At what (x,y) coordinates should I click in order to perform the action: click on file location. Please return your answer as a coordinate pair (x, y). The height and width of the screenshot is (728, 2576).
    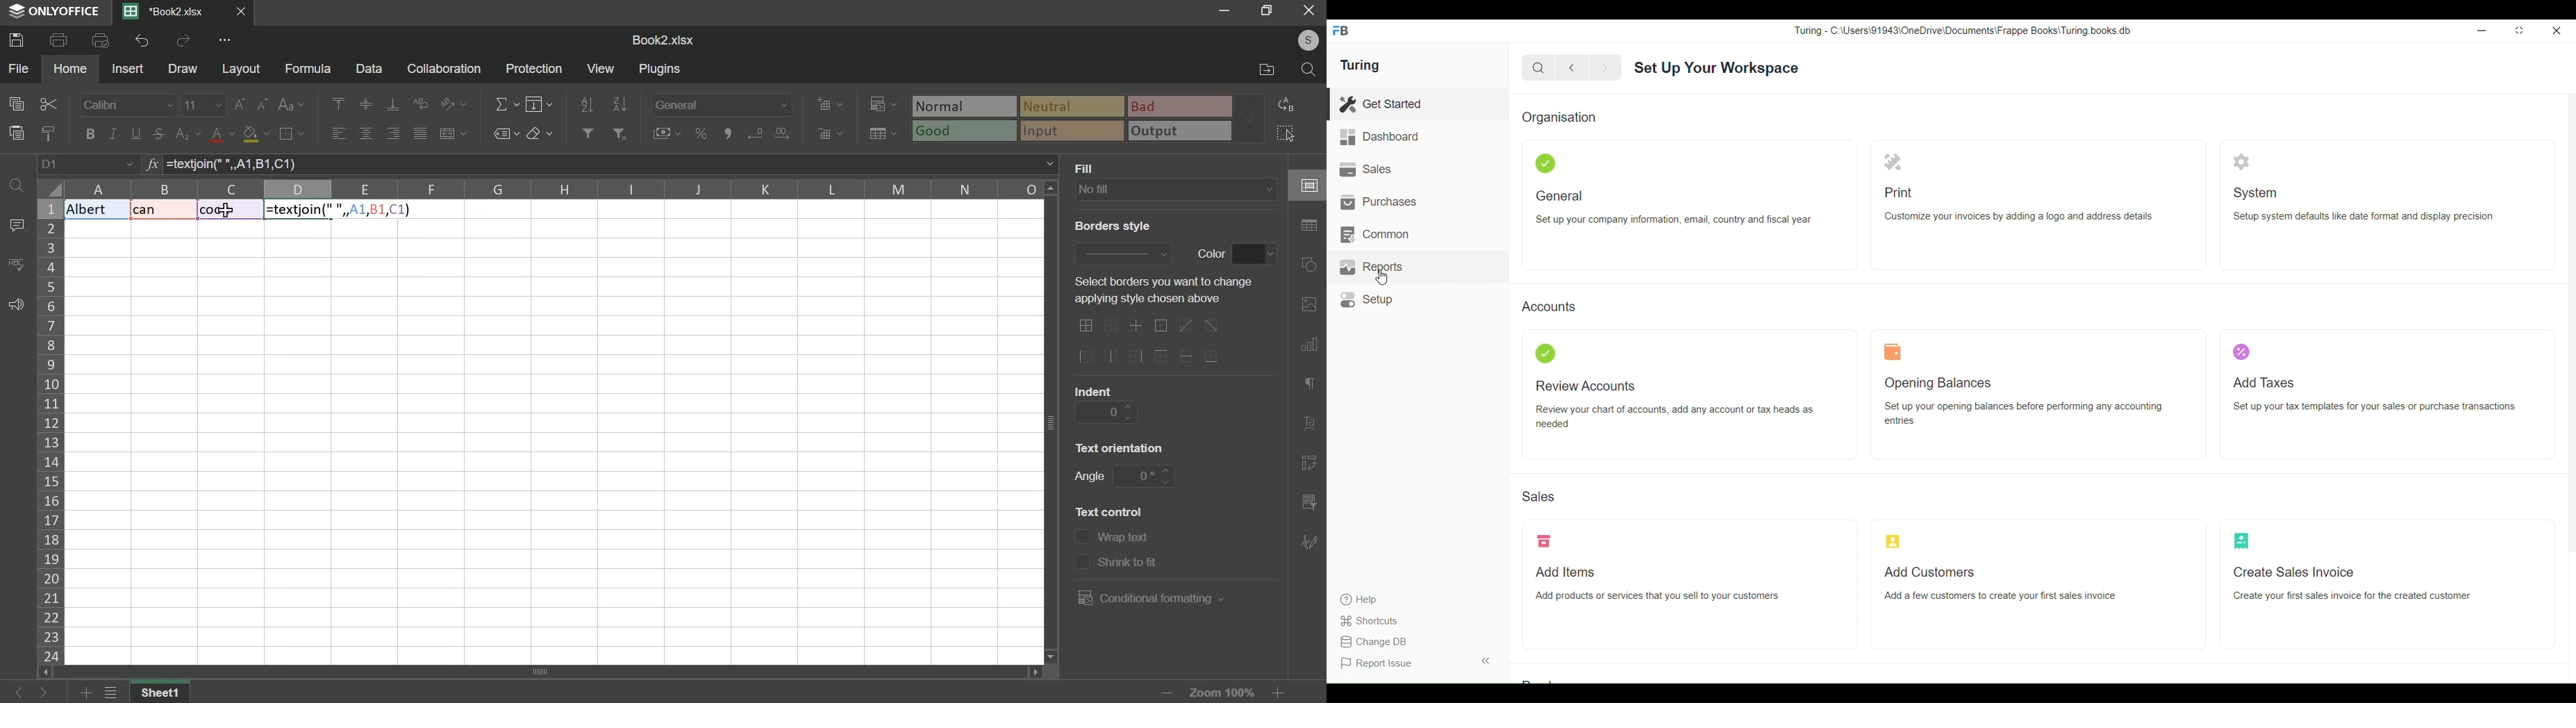
    Looking at the image, I should click on (1265, 71).